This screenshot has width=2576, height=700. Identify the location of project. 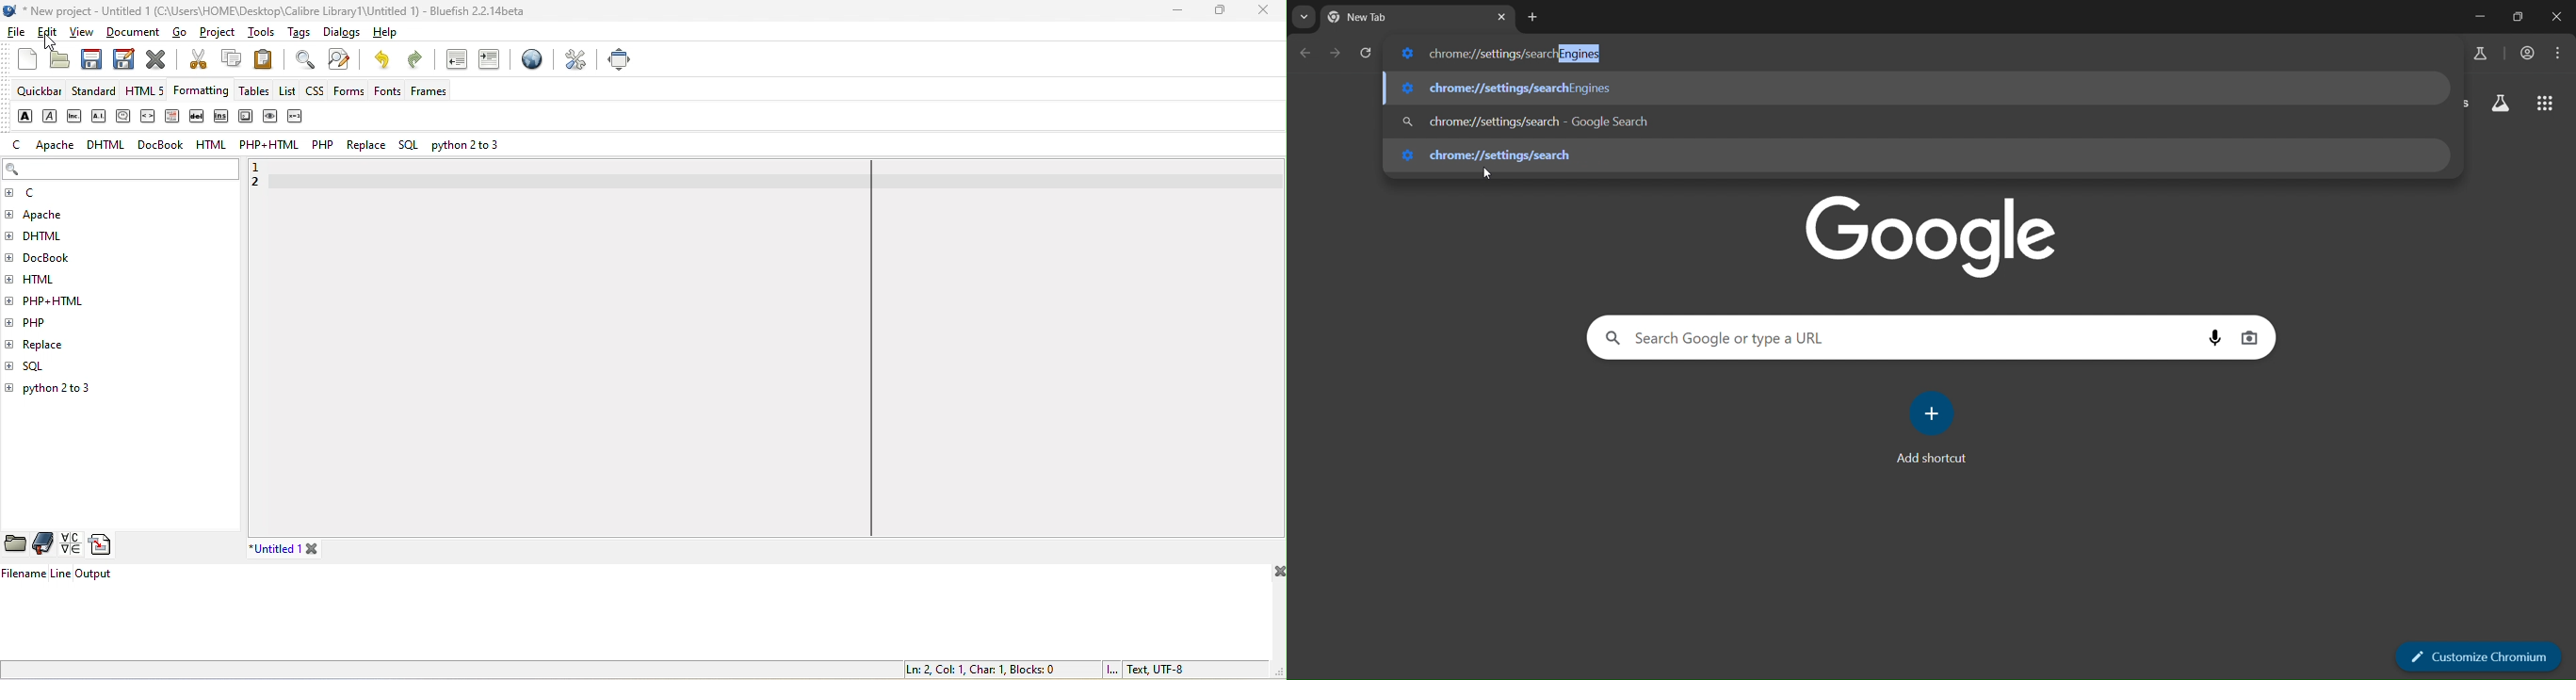
(219, 35).